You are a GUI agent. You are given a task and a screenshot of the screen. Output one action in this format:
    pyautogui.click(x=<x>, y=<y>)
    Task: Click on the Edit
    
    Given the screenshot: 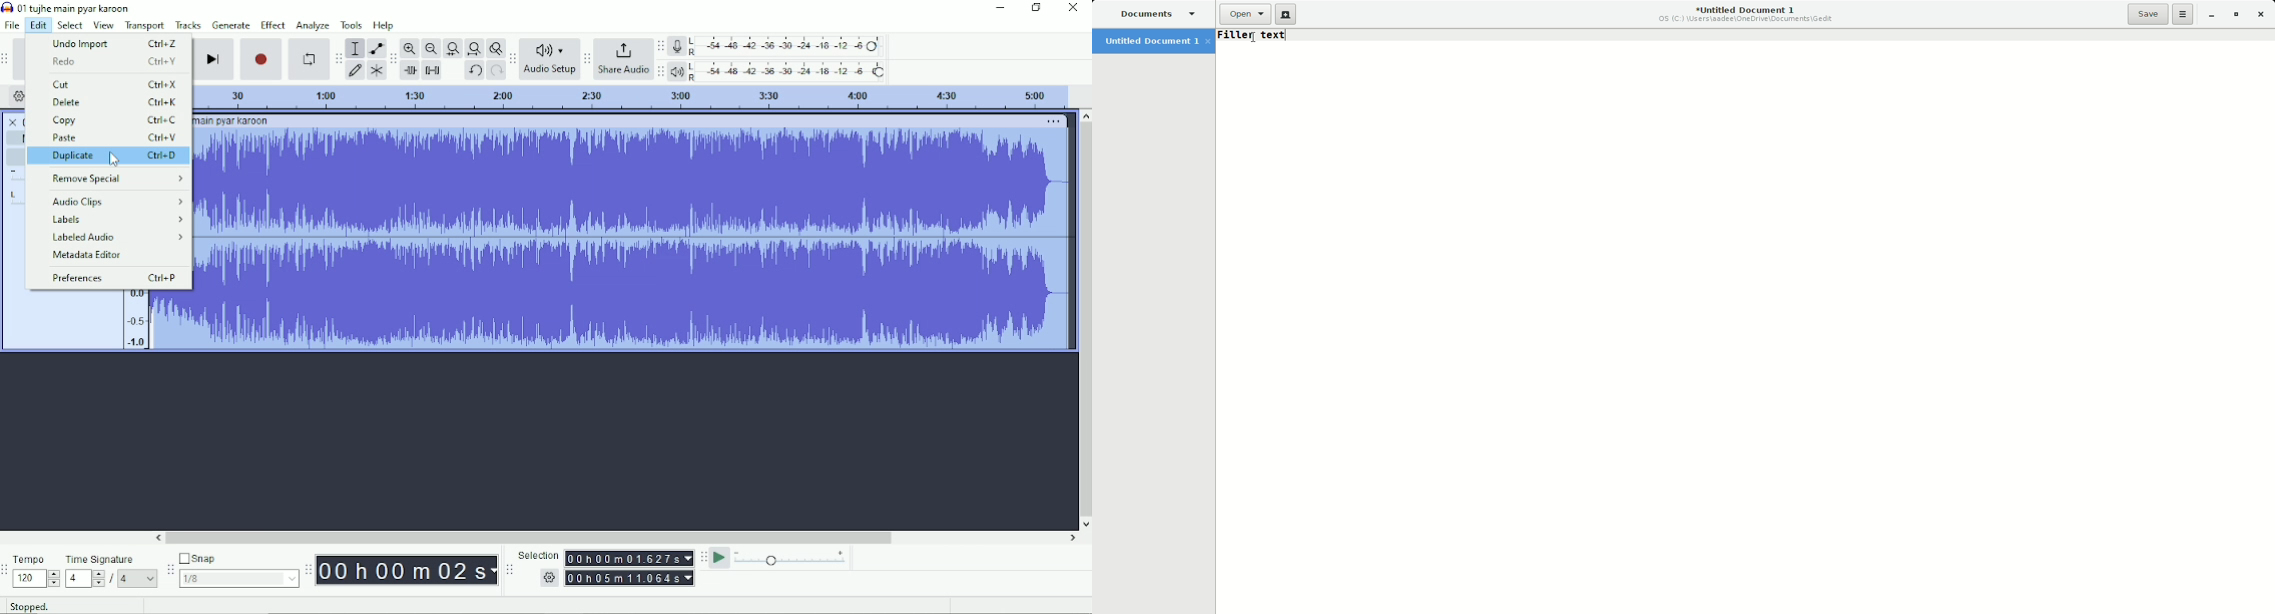 What is the action you would take?
    pyautogui.click(x=39, y=26)
    